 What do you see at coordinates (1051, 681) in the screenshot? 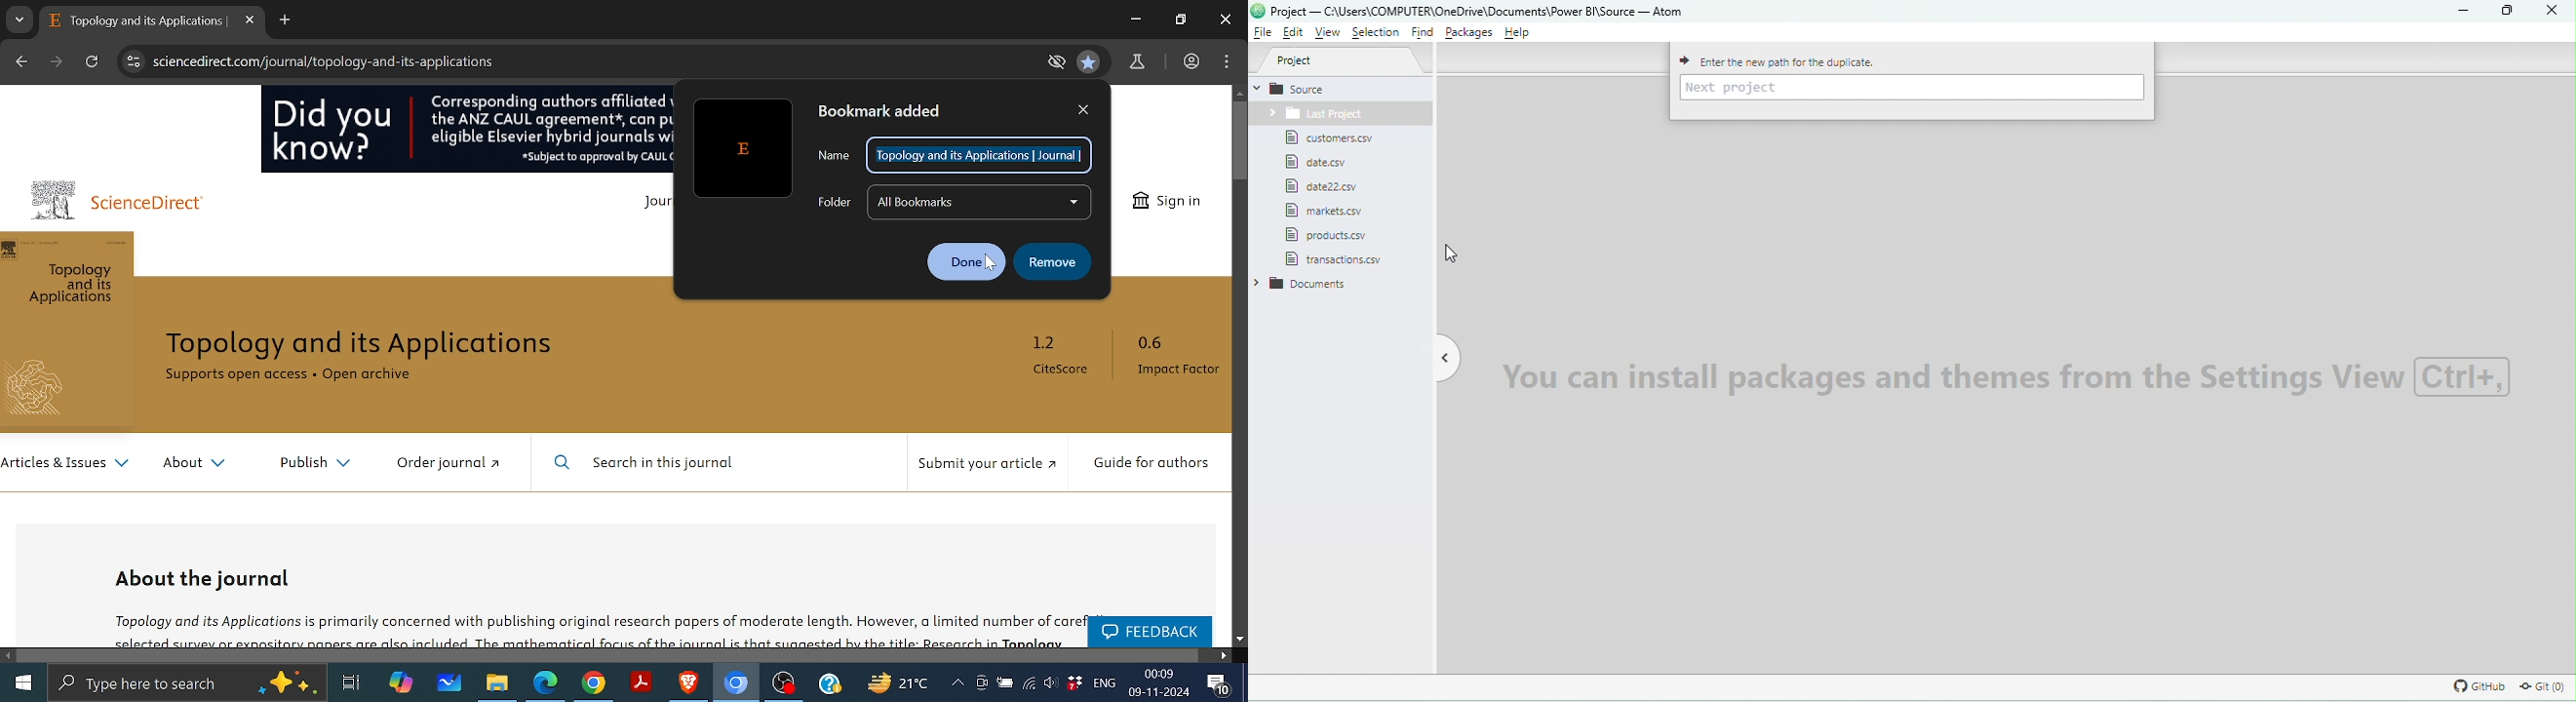
I see `Speaker/Headphones` at bounding box center [1051, 681].